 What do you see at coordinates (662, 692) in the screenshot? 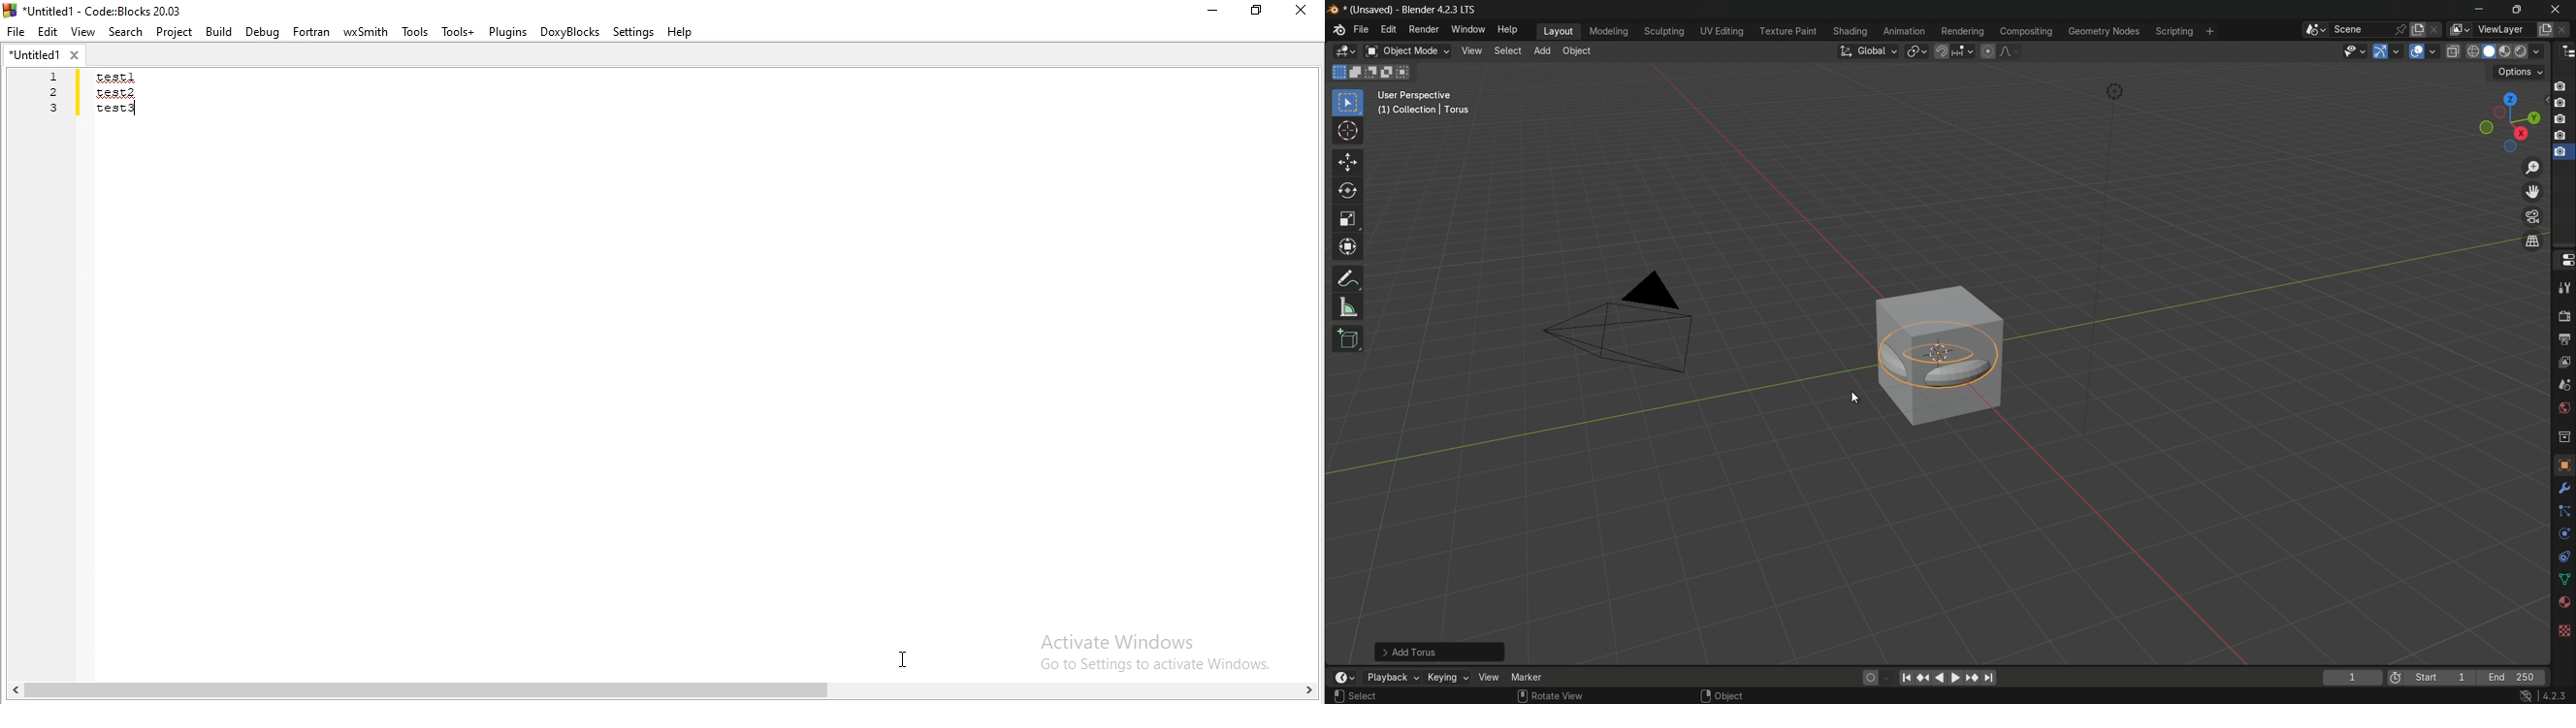
I see `scroll bar` at bounding box center [662, 692].